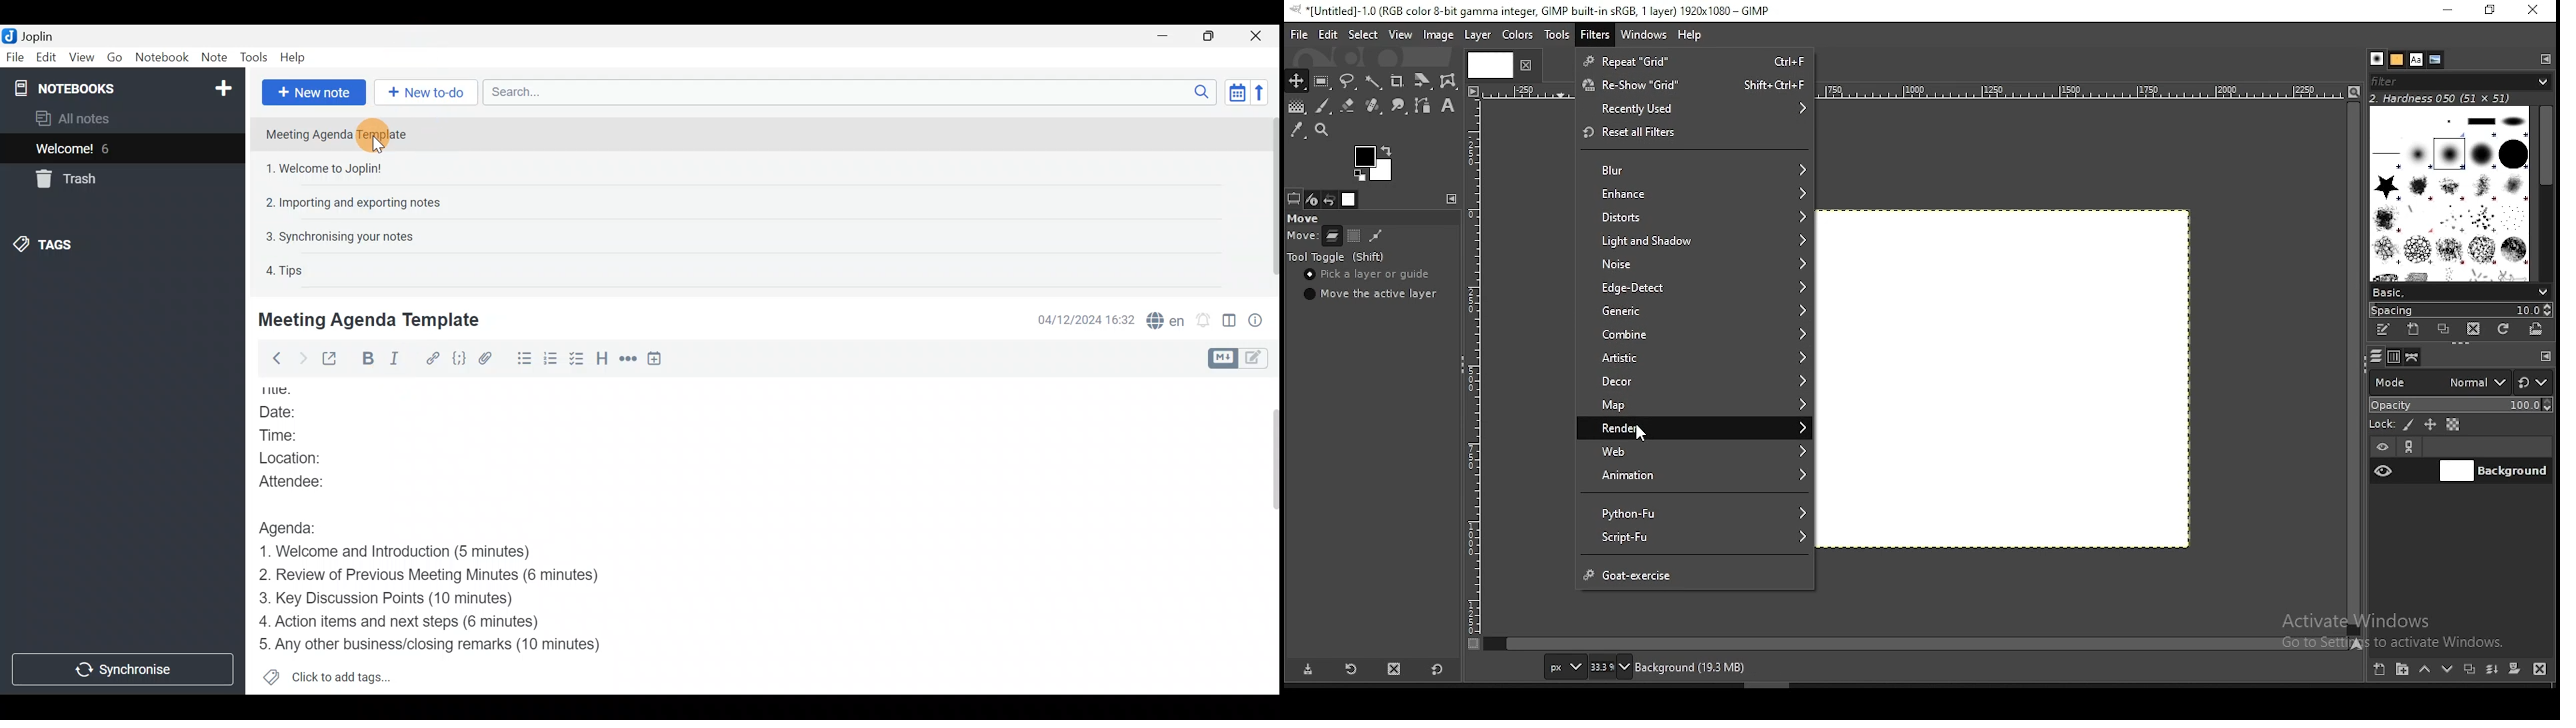 This screenshot has height=728, width=2576. What do you see at coordinates (2460, 293) in the screenshot?
I see `brush presets` at bounding box center [2460, 293].